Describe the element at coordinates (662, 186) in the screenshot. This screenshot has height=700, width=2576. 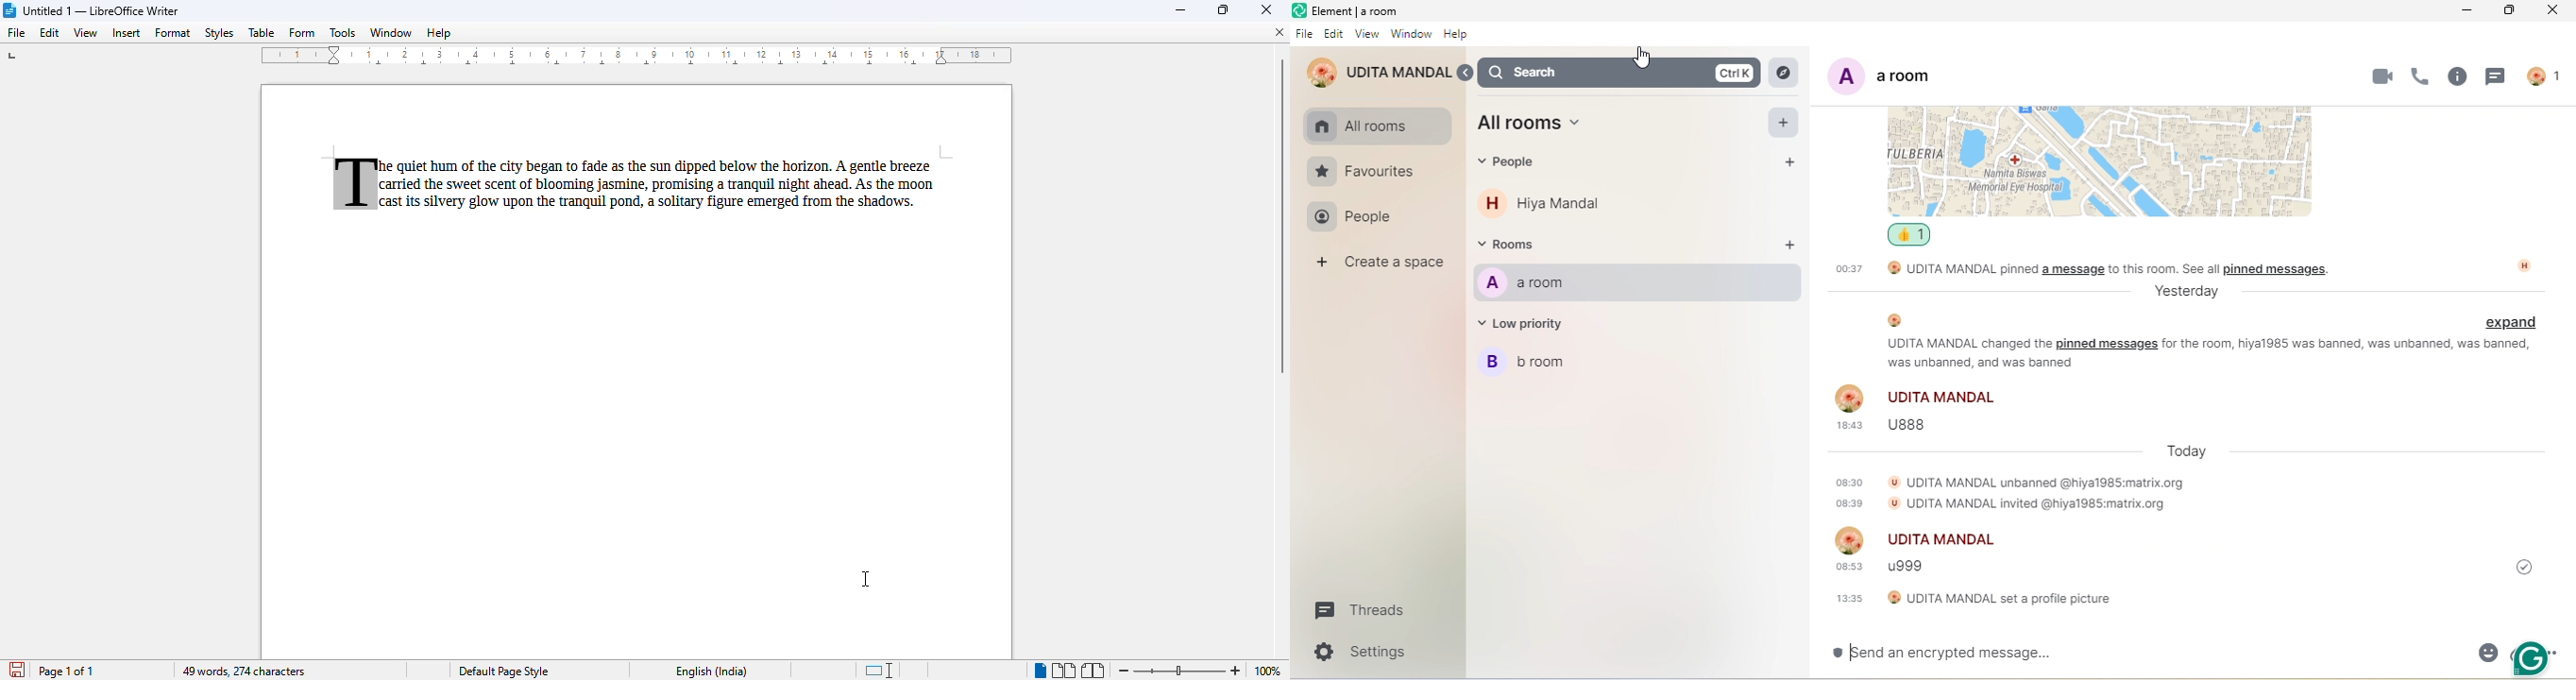
I see `paragraph` at that location.